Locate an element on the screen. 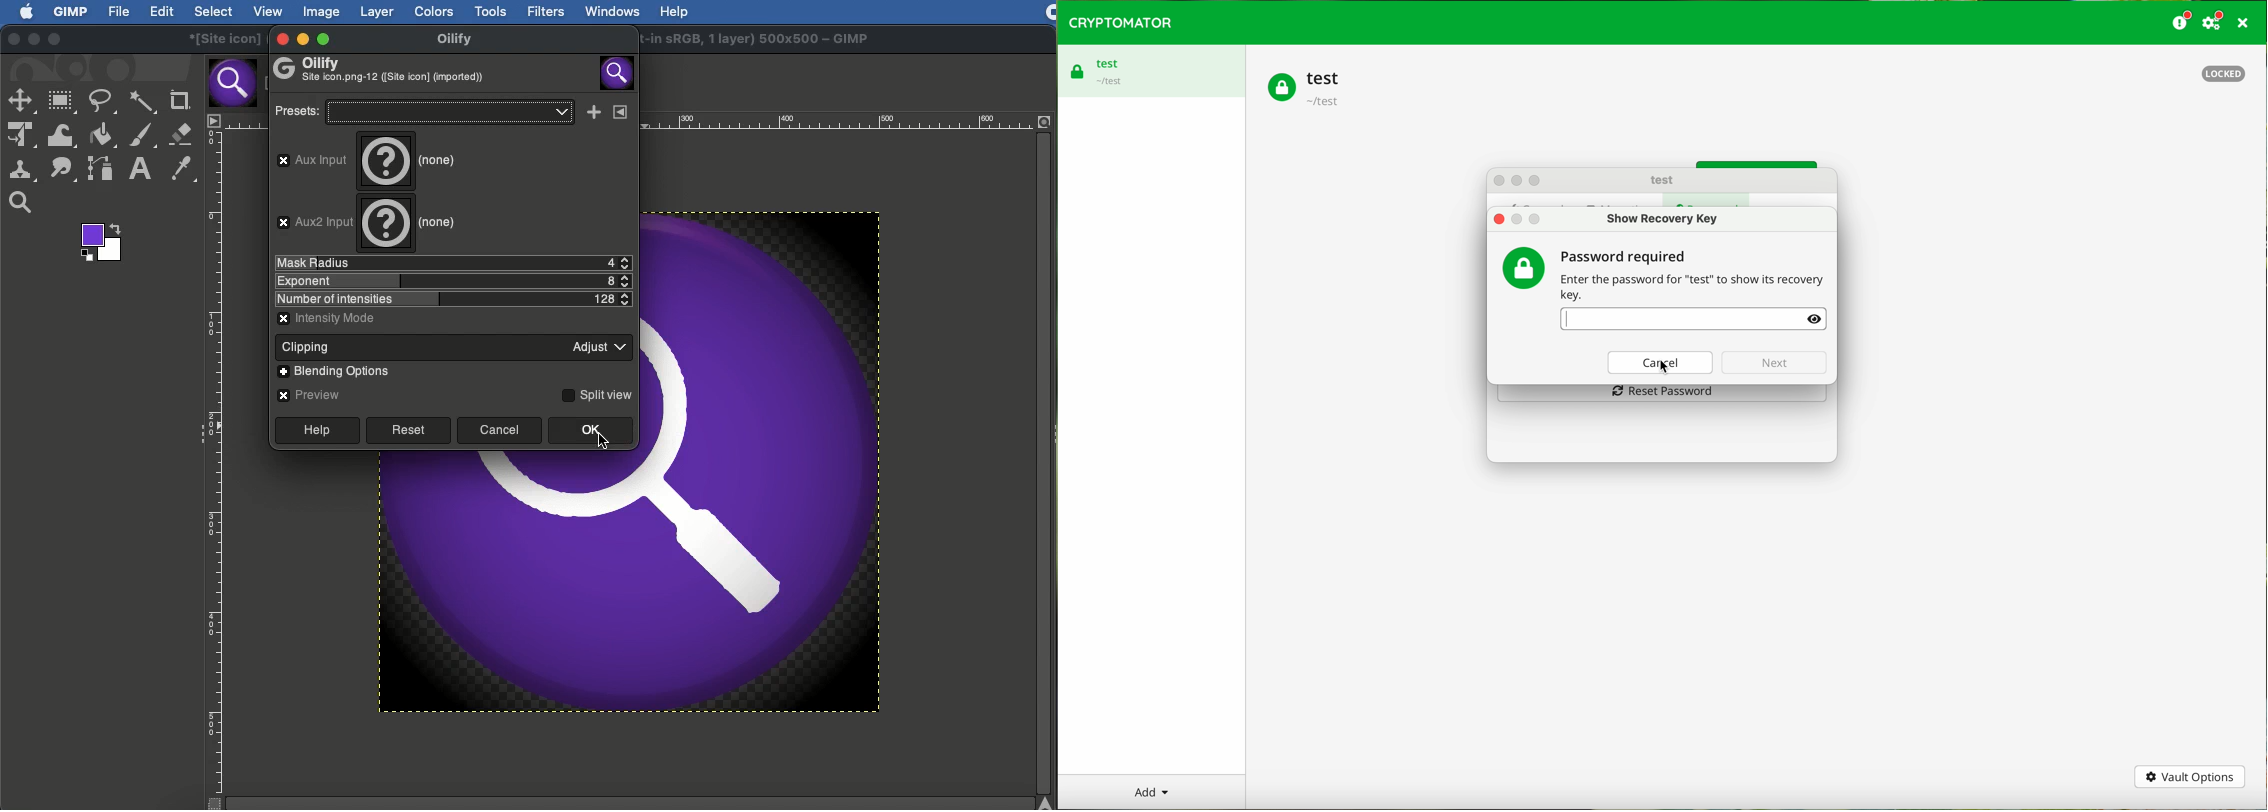 The height and width of the screenshot is (812, 2268). Help is located at coordinates (316, 430).